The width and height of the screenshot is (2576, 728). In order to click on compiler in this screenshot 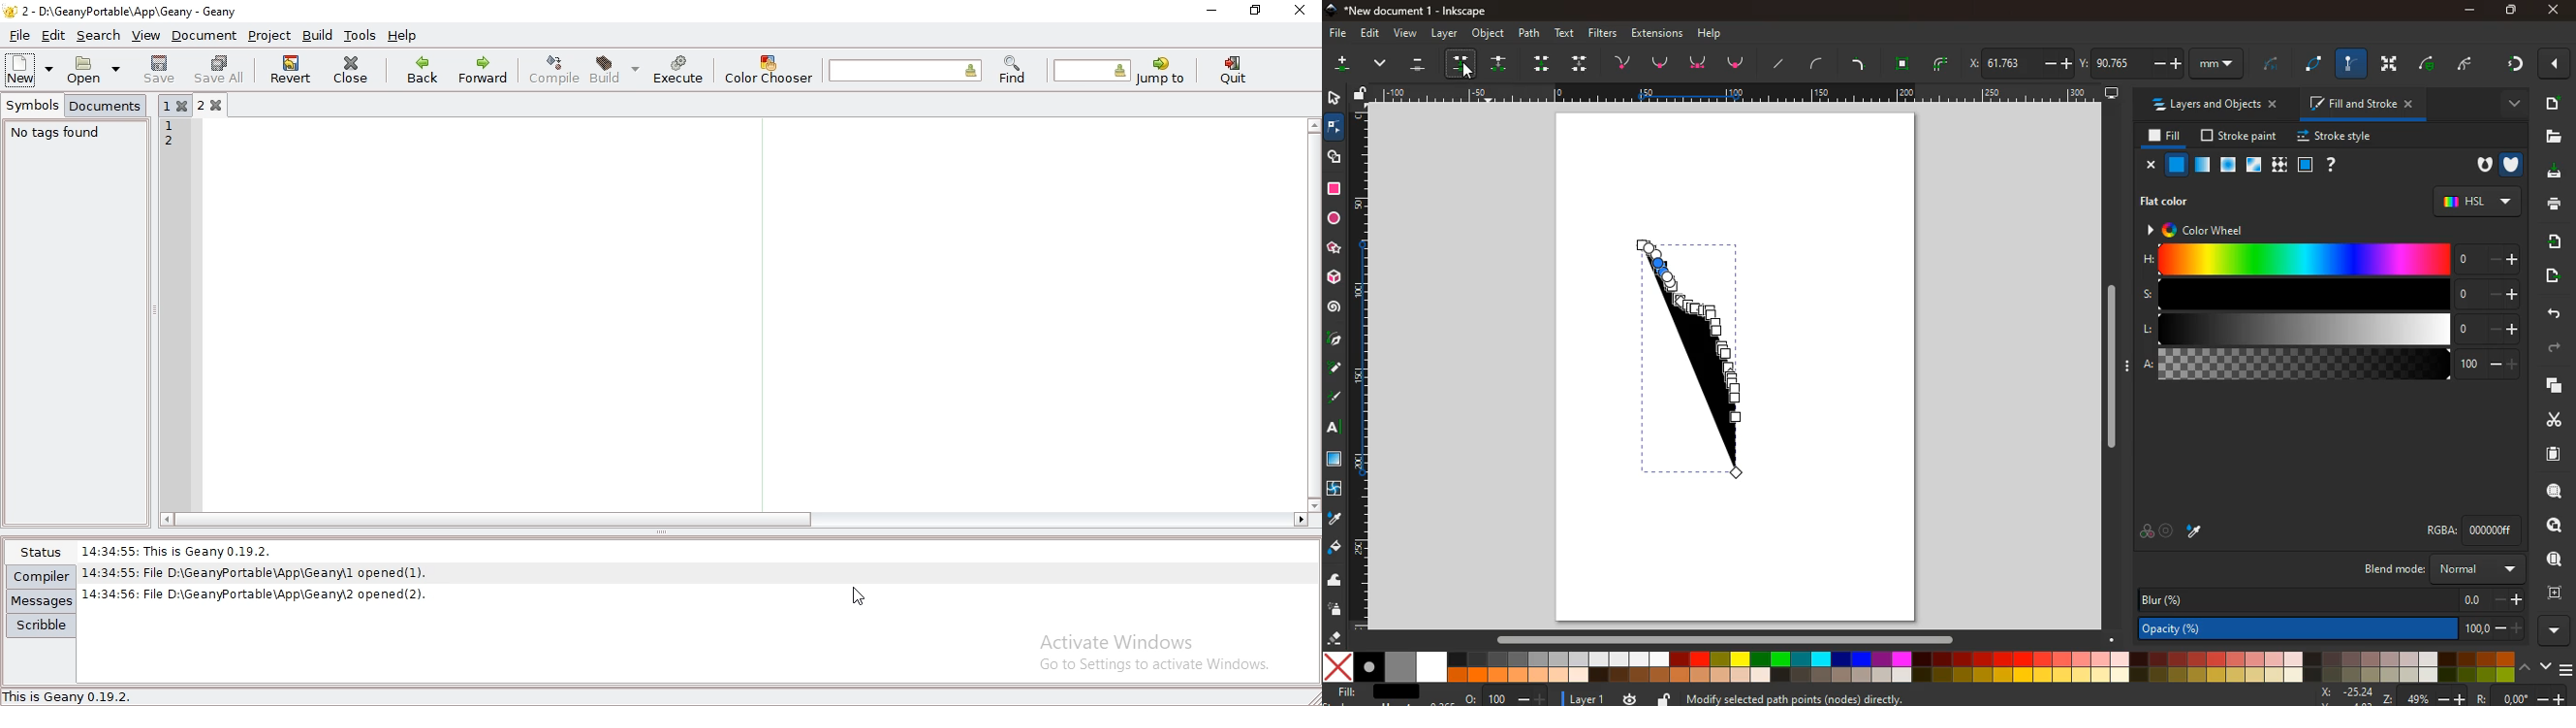, I will do `click(40, 576)`.